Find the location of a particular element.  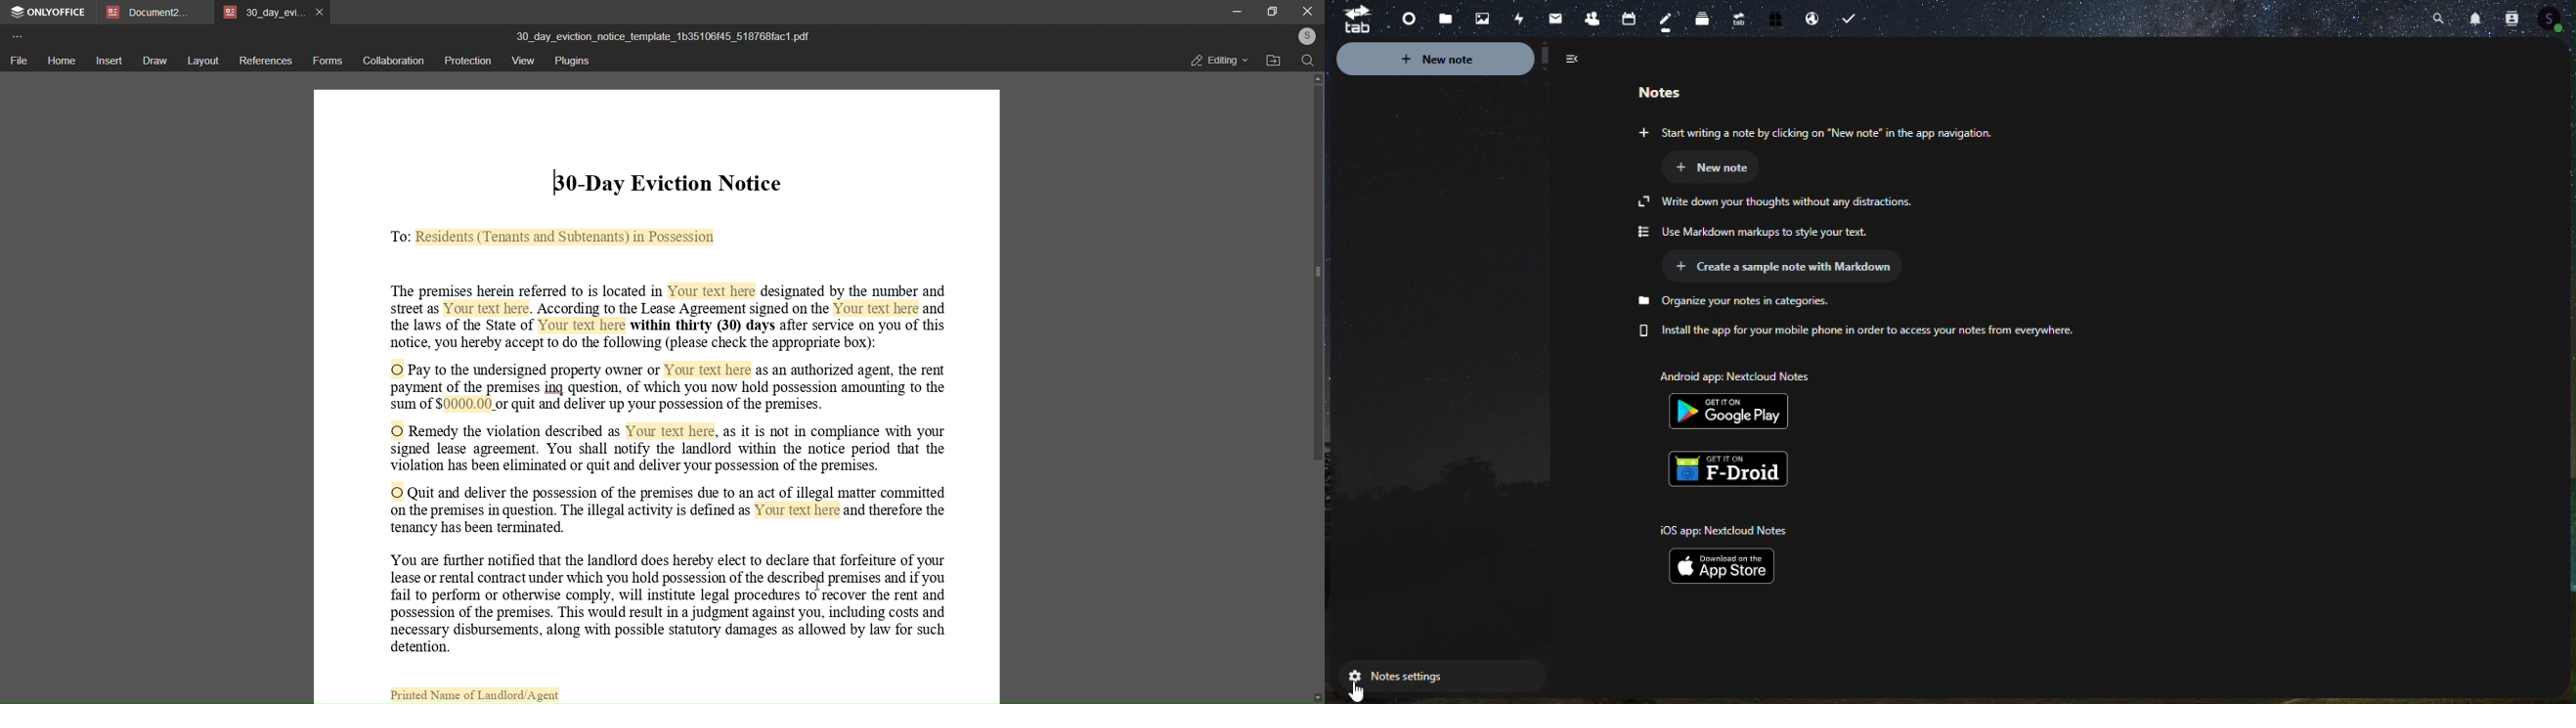

Notes is located at coordinates (1672, 22).